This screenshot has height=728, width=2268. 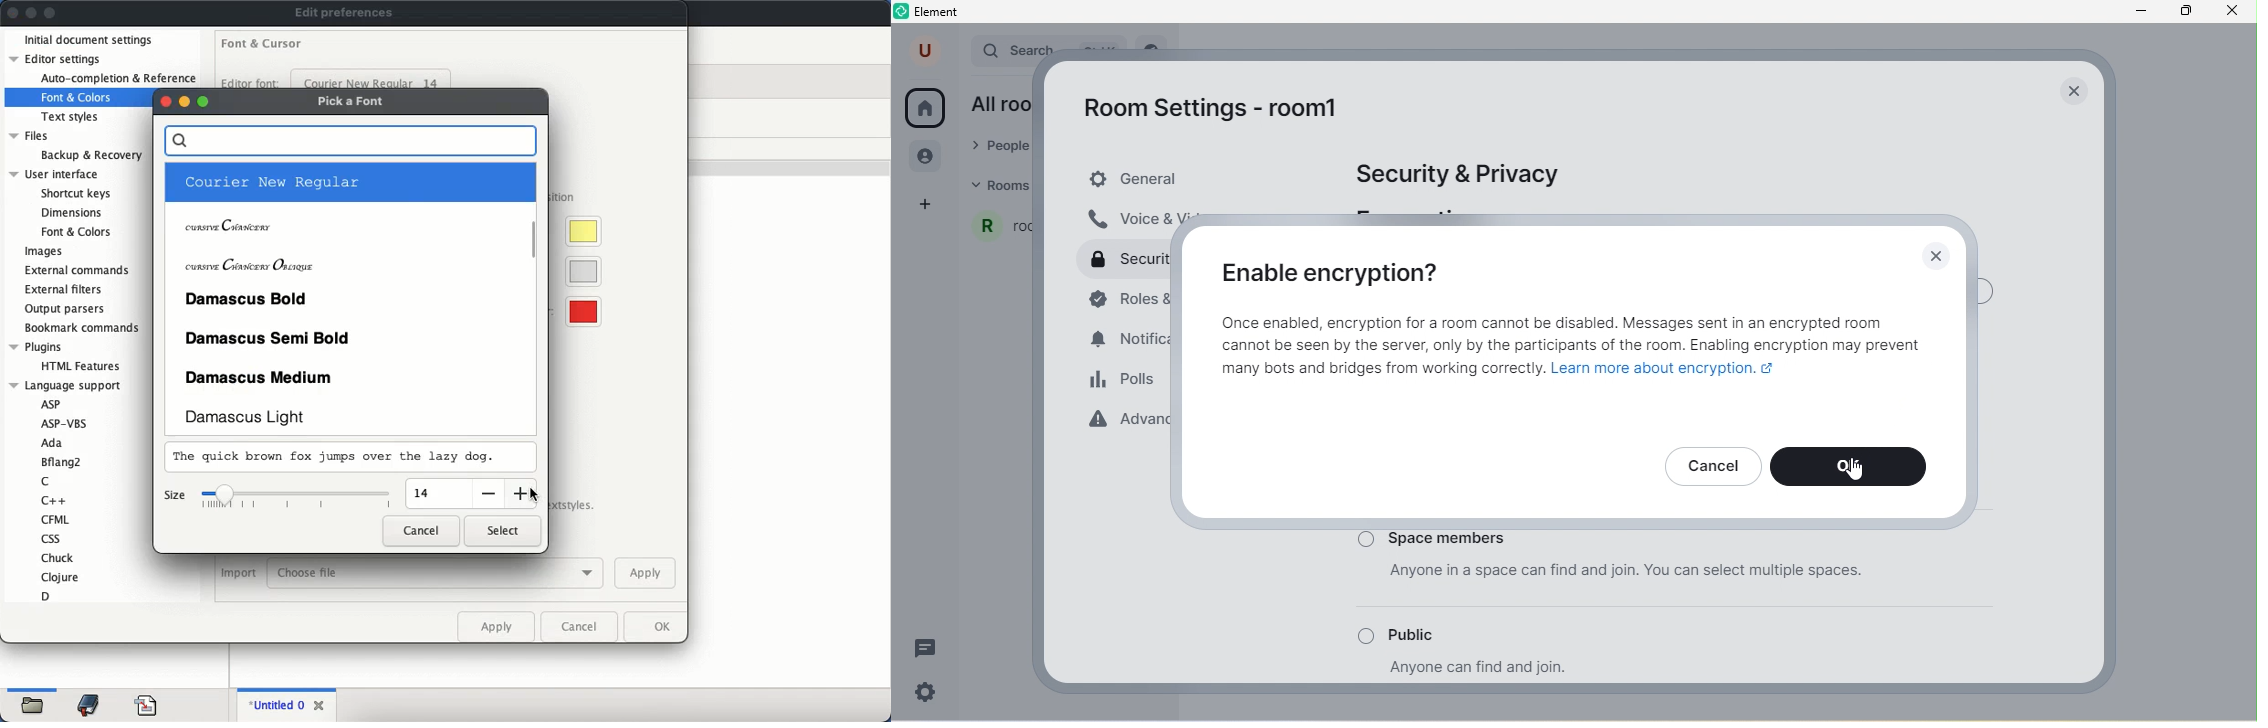 What do you see at coordinates (67, 309) in the screenshot?
I see `output parsers` at bounding box center [67, 309].